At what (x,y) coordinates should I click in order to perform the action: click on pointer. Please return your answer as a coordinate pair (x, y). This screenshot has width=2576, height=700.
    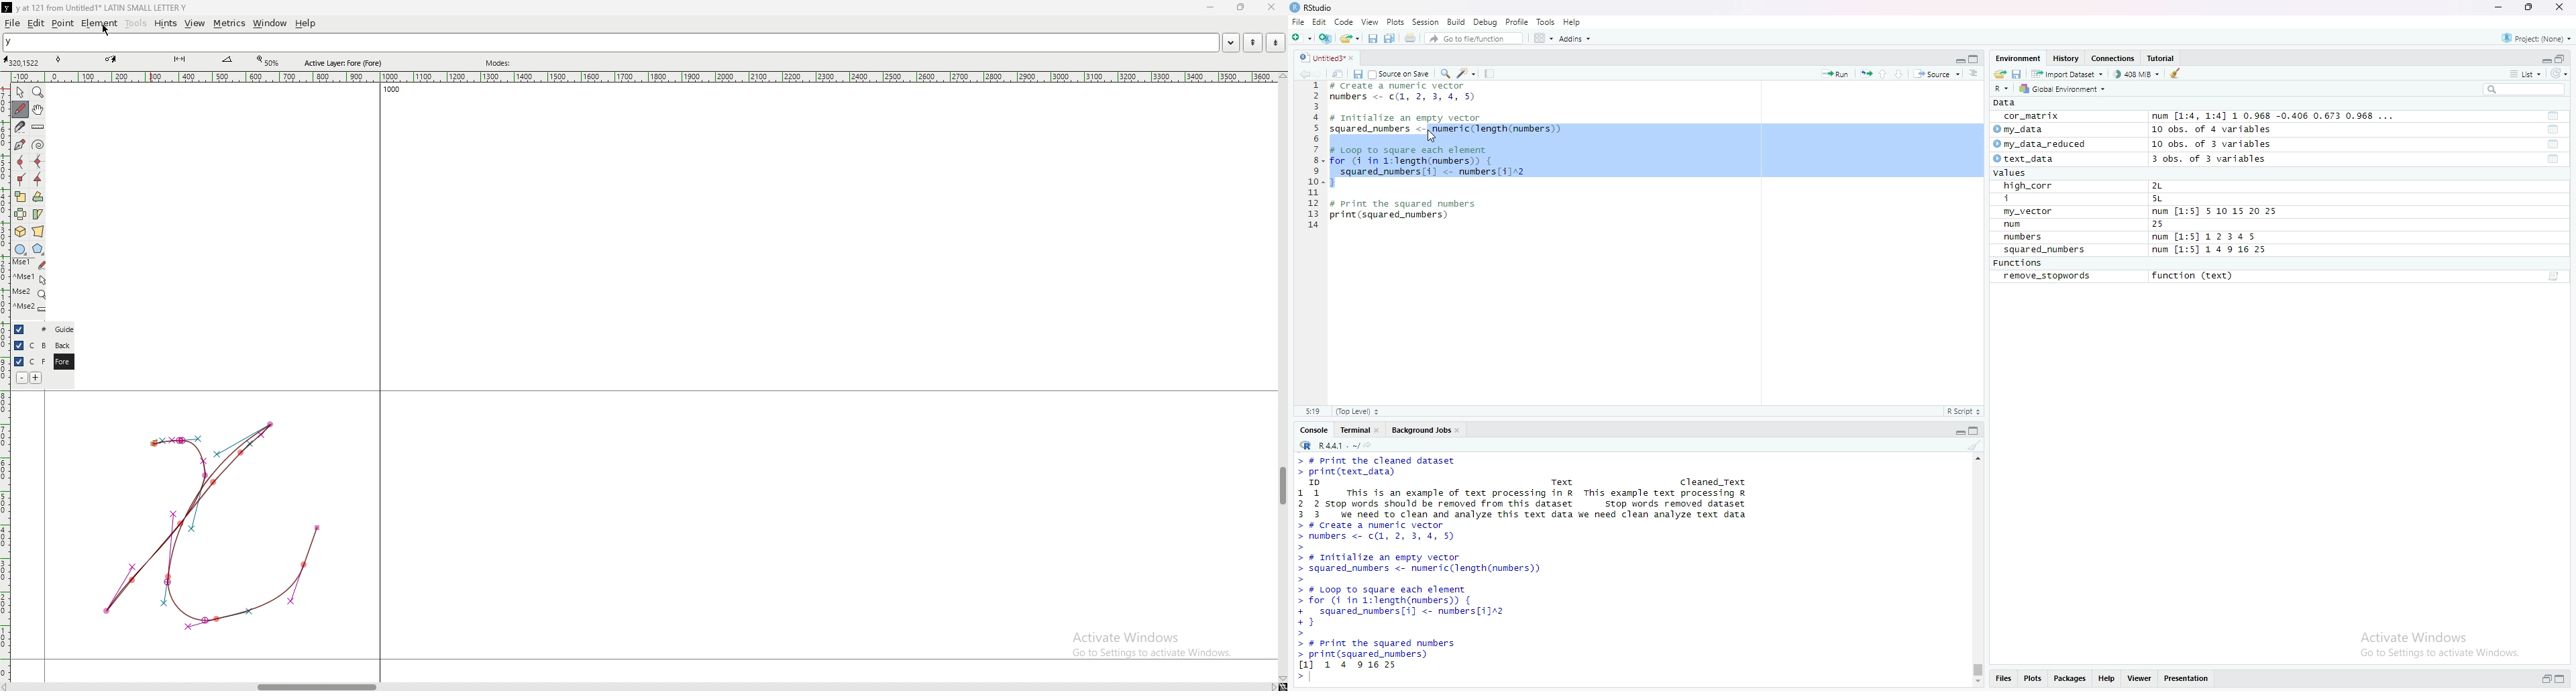
    Looking at the image, I should click on (20, 93).